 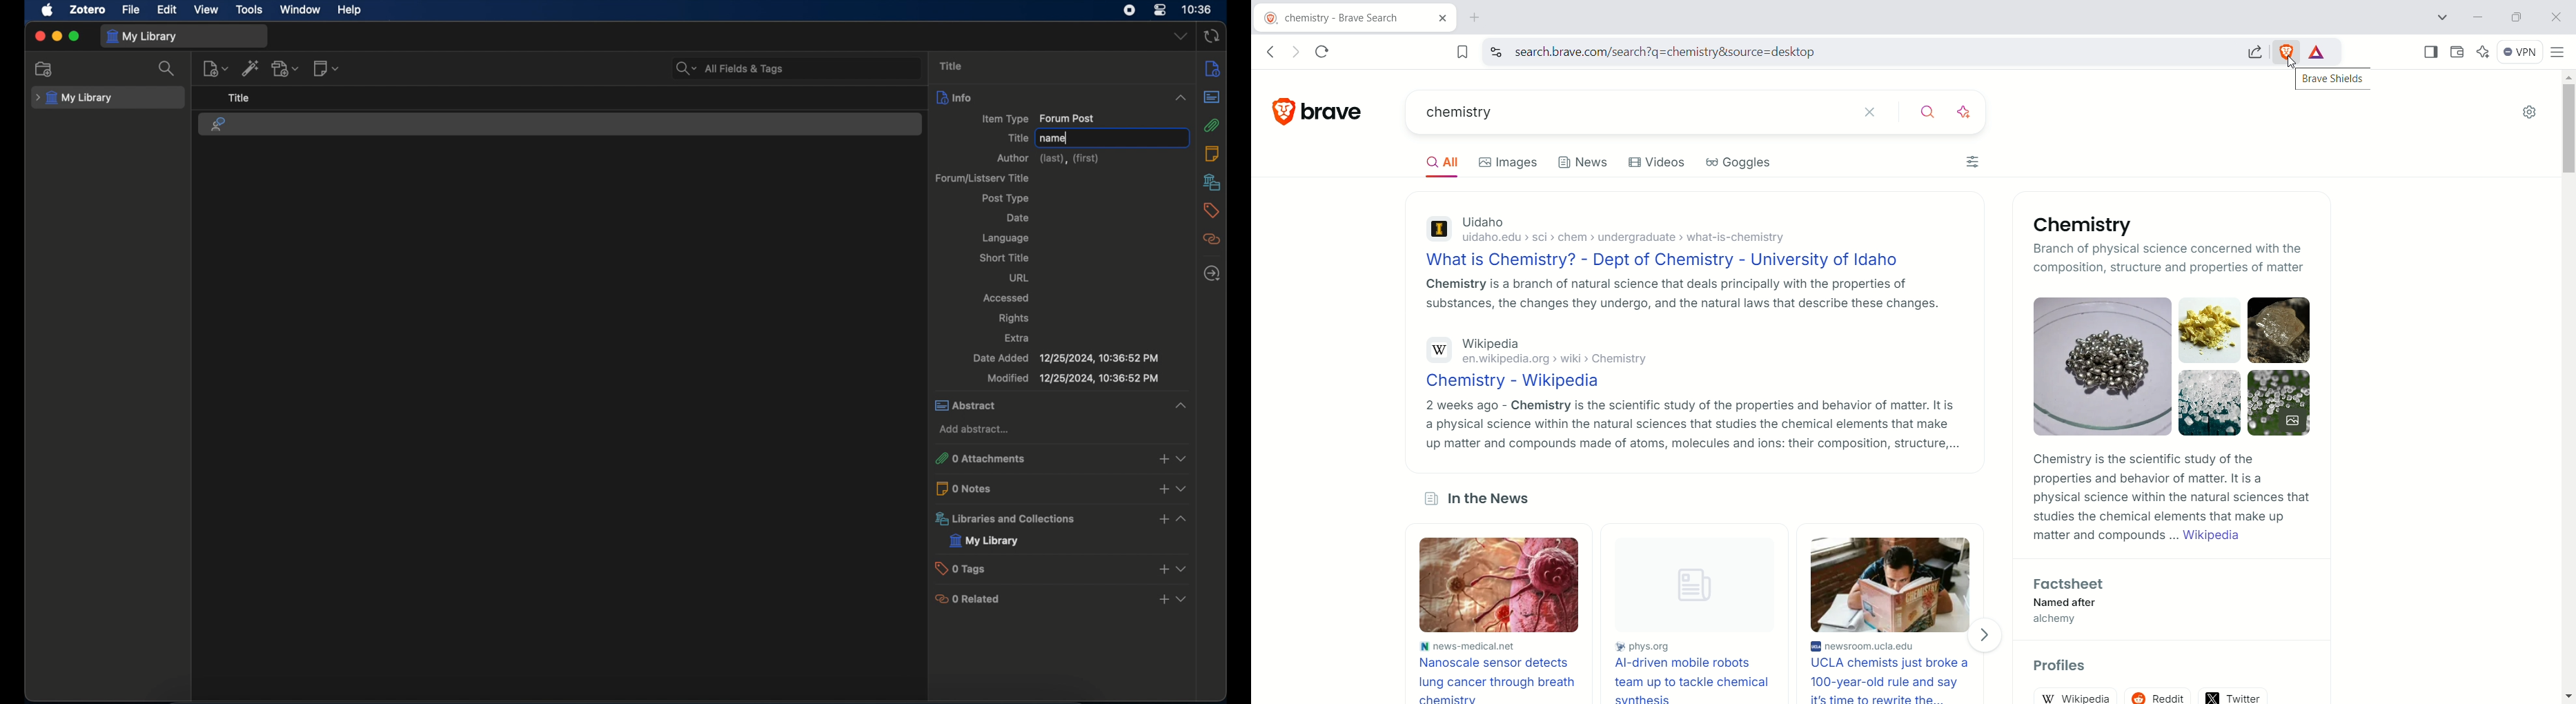 I want to click on add abstract, so click(x=974, y=429).